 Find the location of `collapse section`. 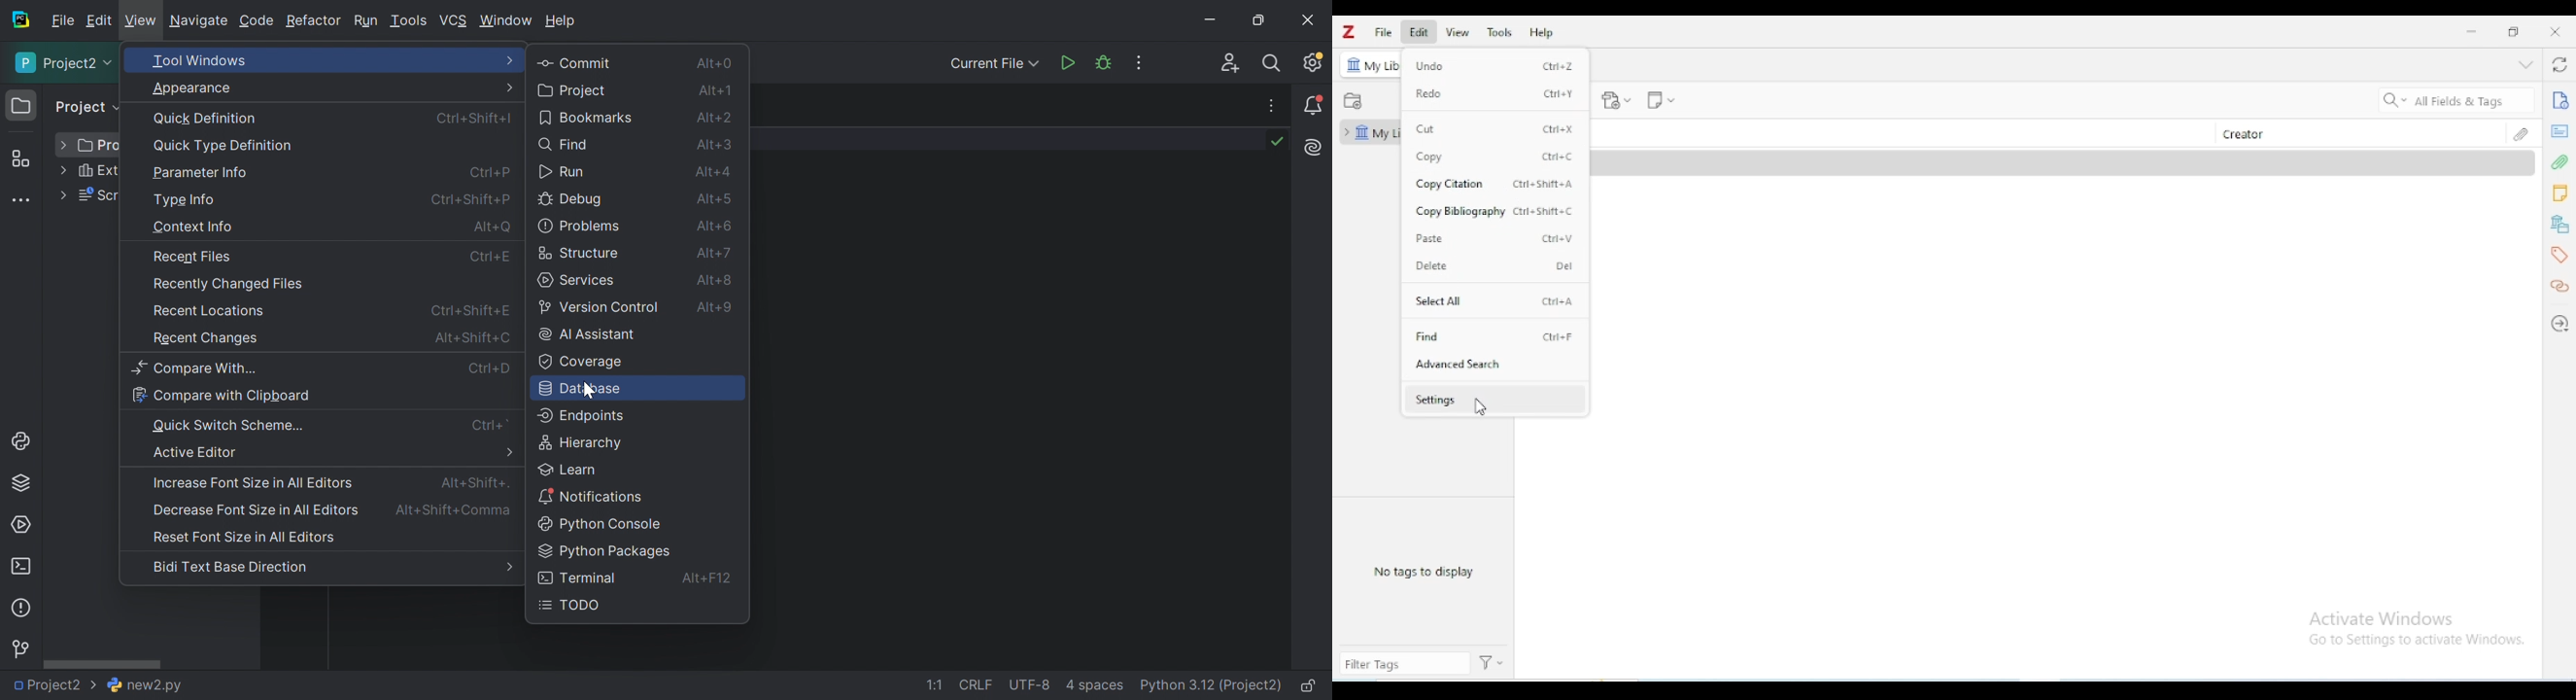

collapse section is located at coordinates (2525, 64).